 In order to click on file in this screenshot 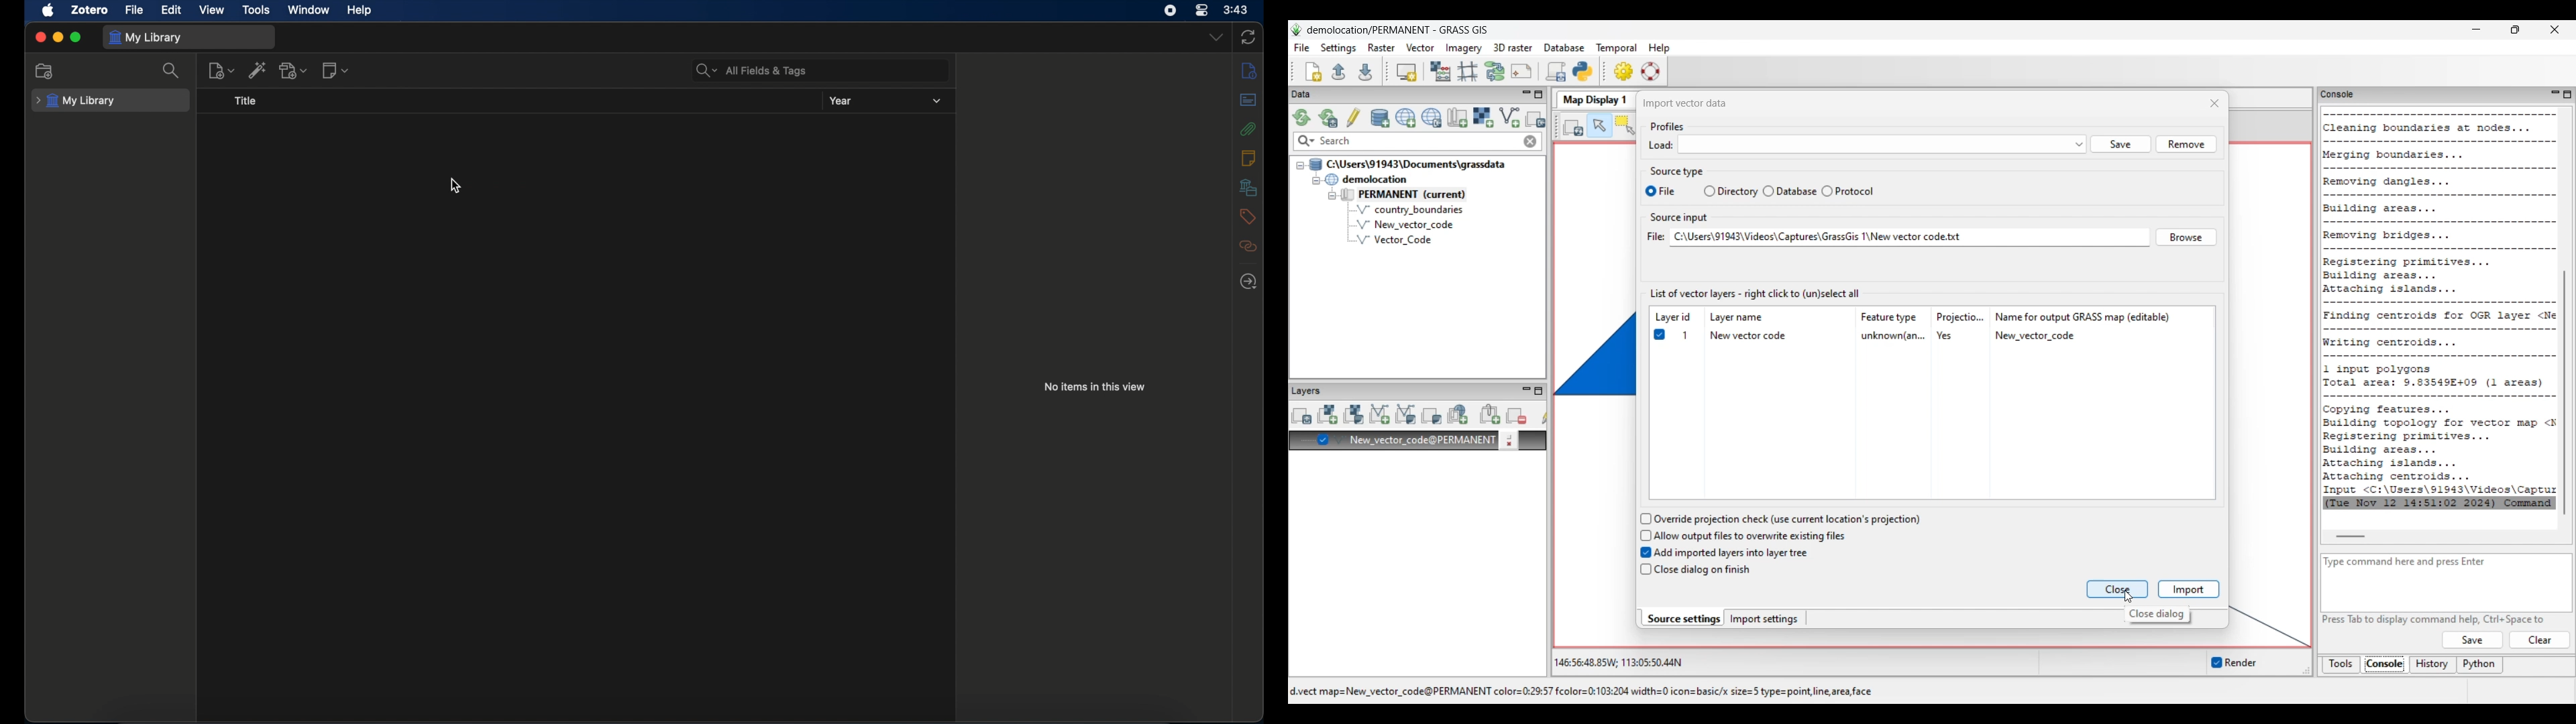, I will do `click(134, 10)`.